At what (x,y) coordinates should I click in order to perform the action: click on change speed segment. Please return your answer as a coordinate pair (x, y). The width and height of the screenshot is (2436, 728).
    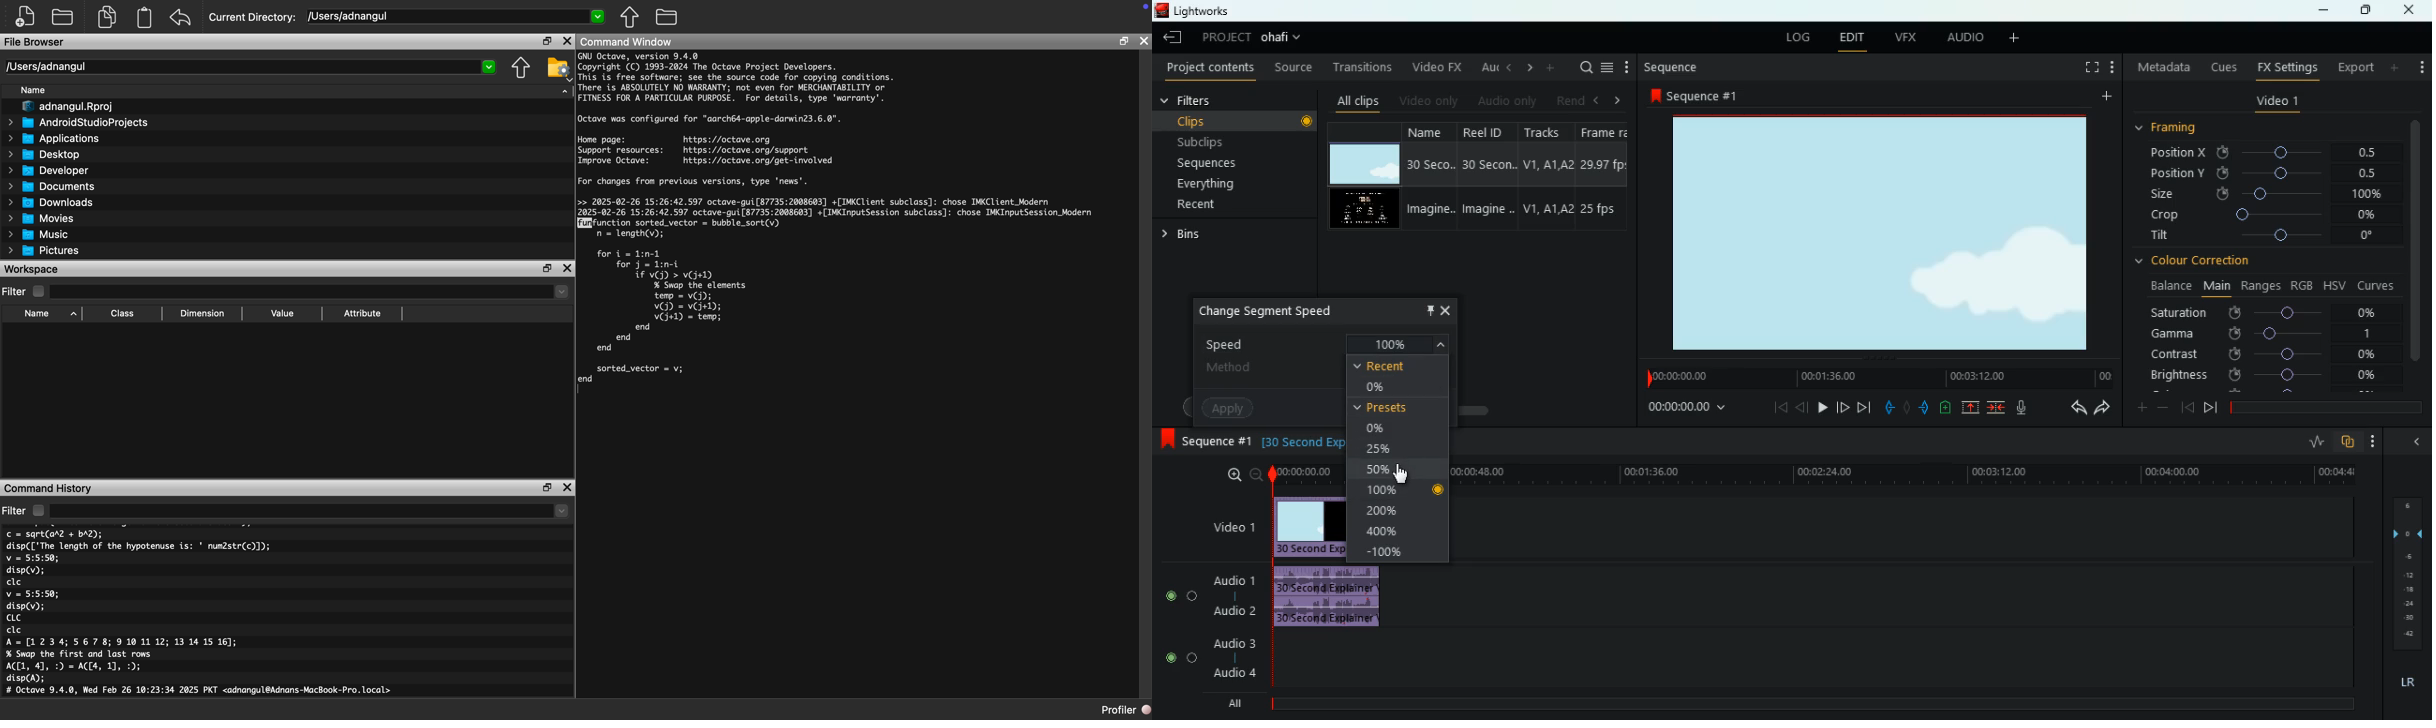
    Looking at the image, I should click on (1277, 313).